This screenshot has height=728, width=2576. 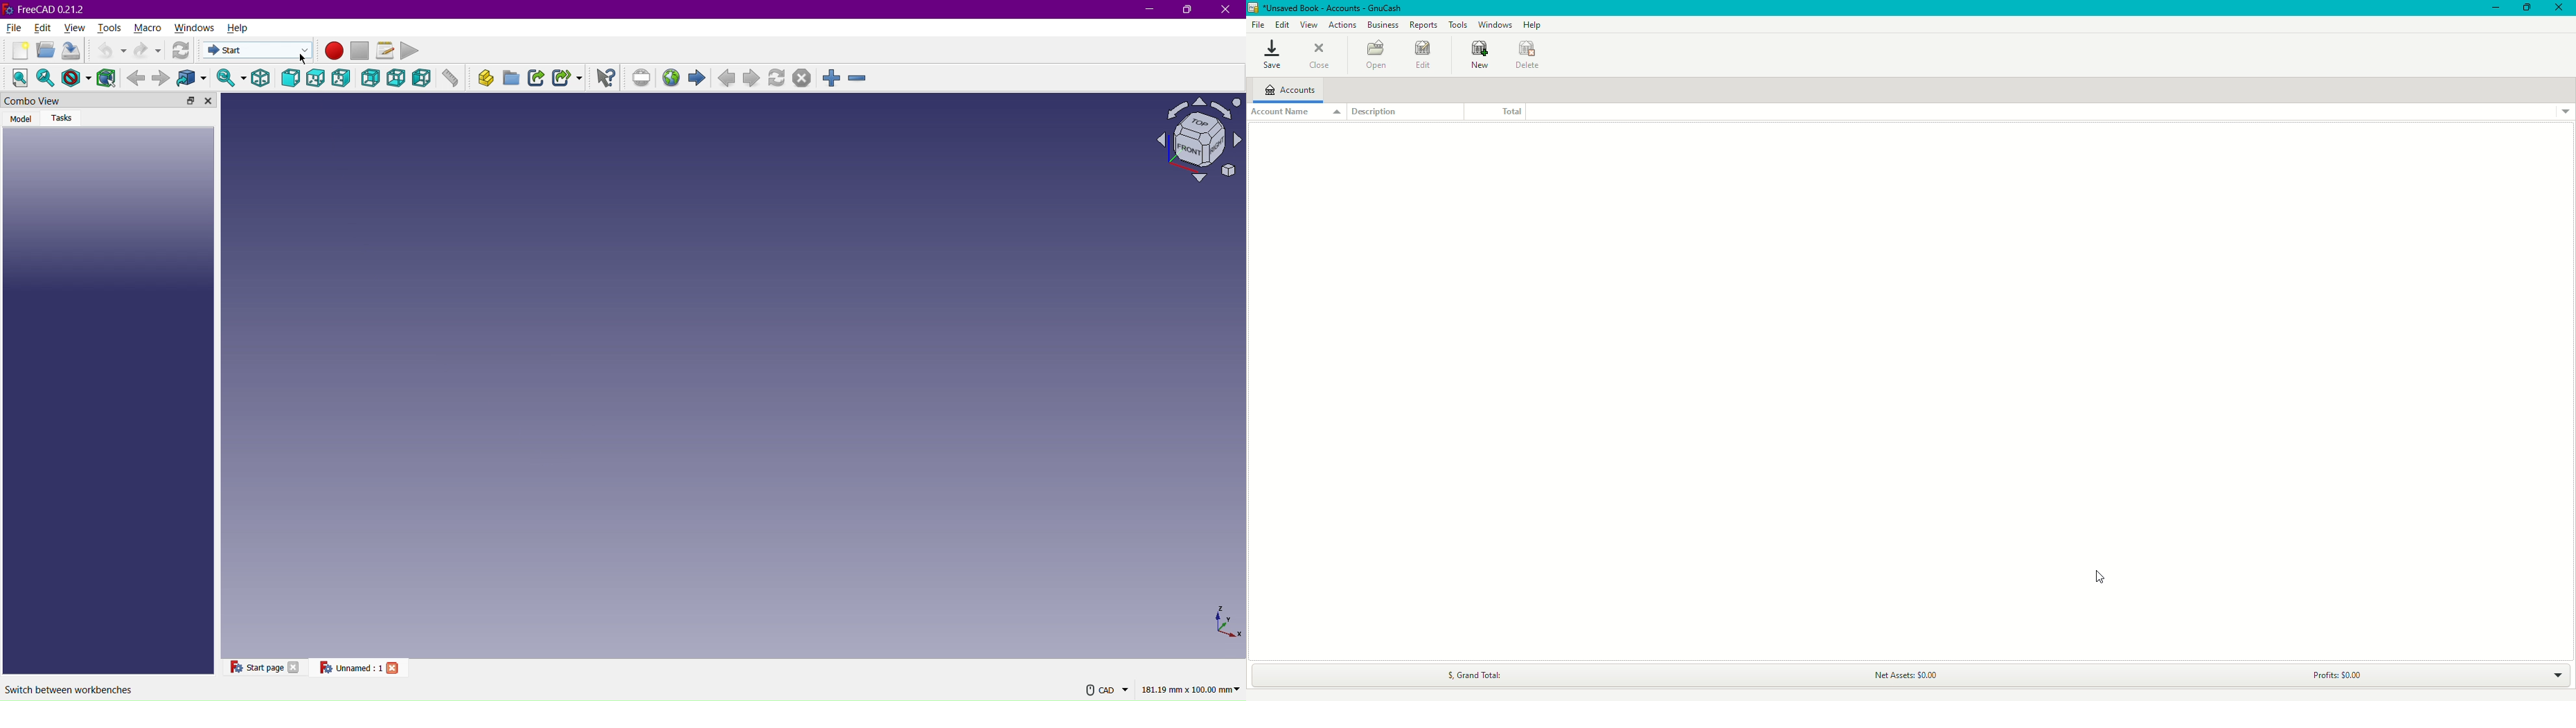 I want to click on Total, so click(x=1491, y=111).